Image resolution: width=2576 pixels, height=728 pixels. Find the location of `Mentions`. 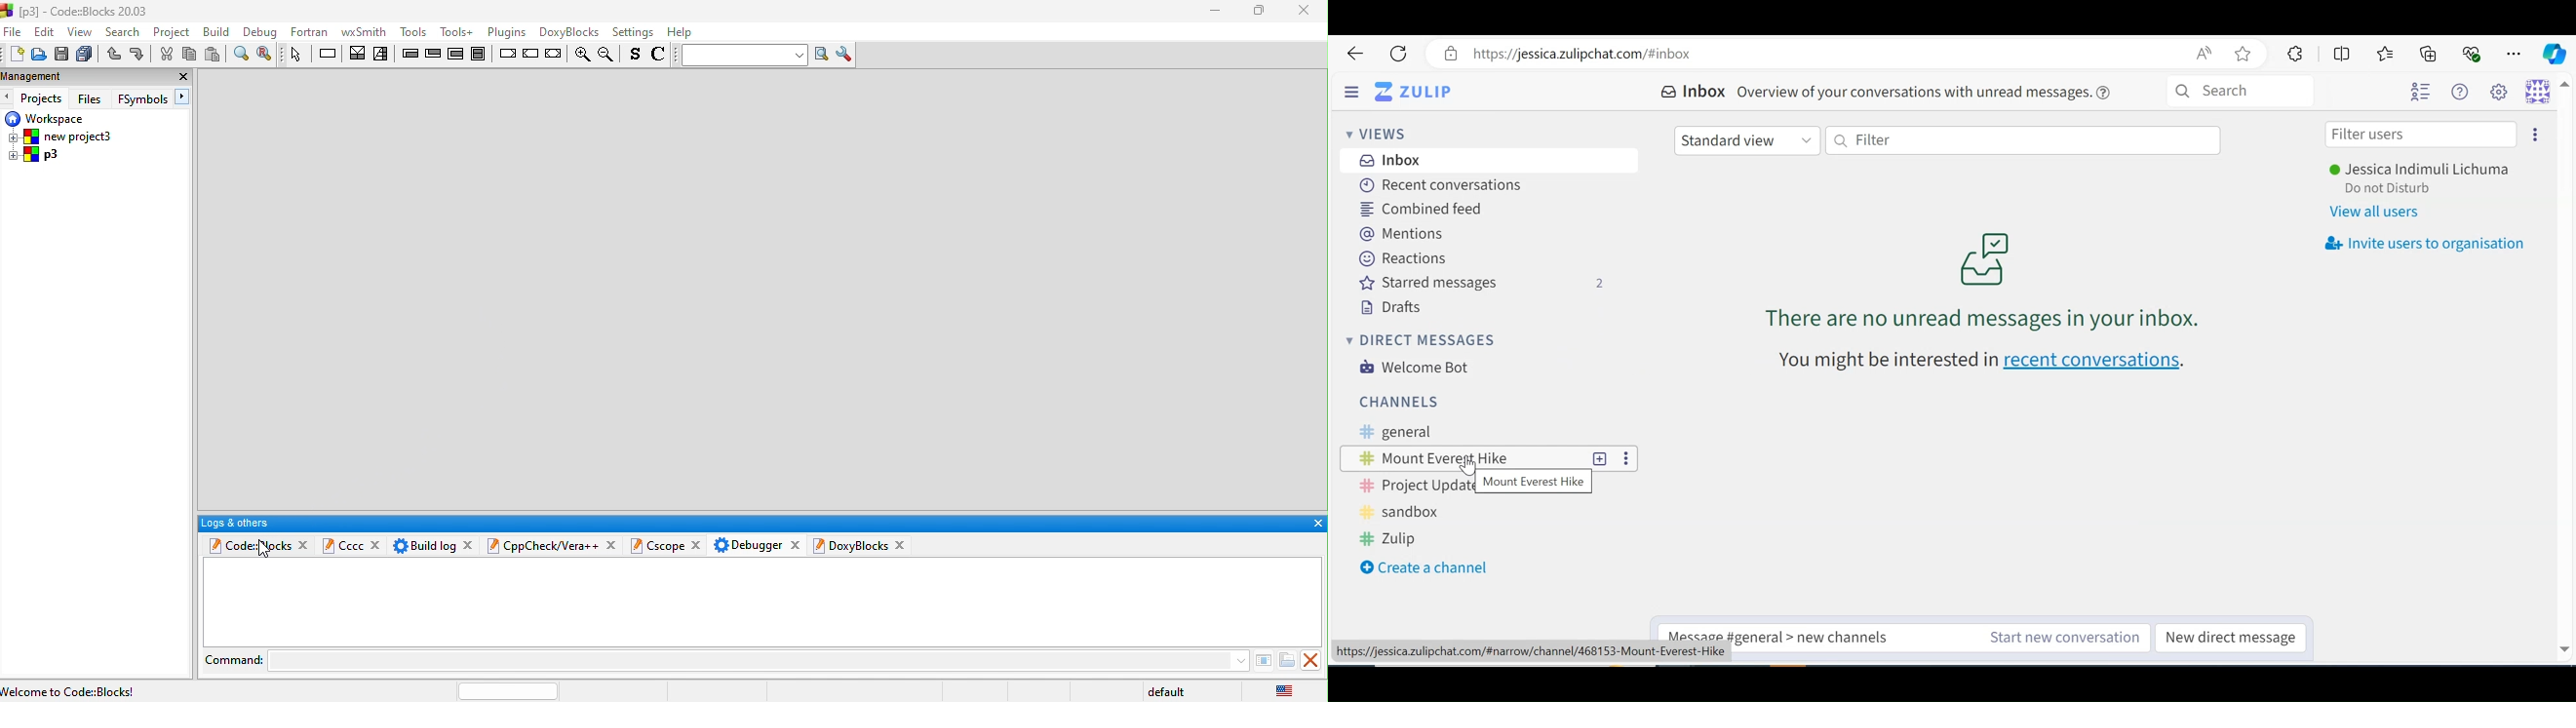

Mentions is located at coordinates (1403, 233).